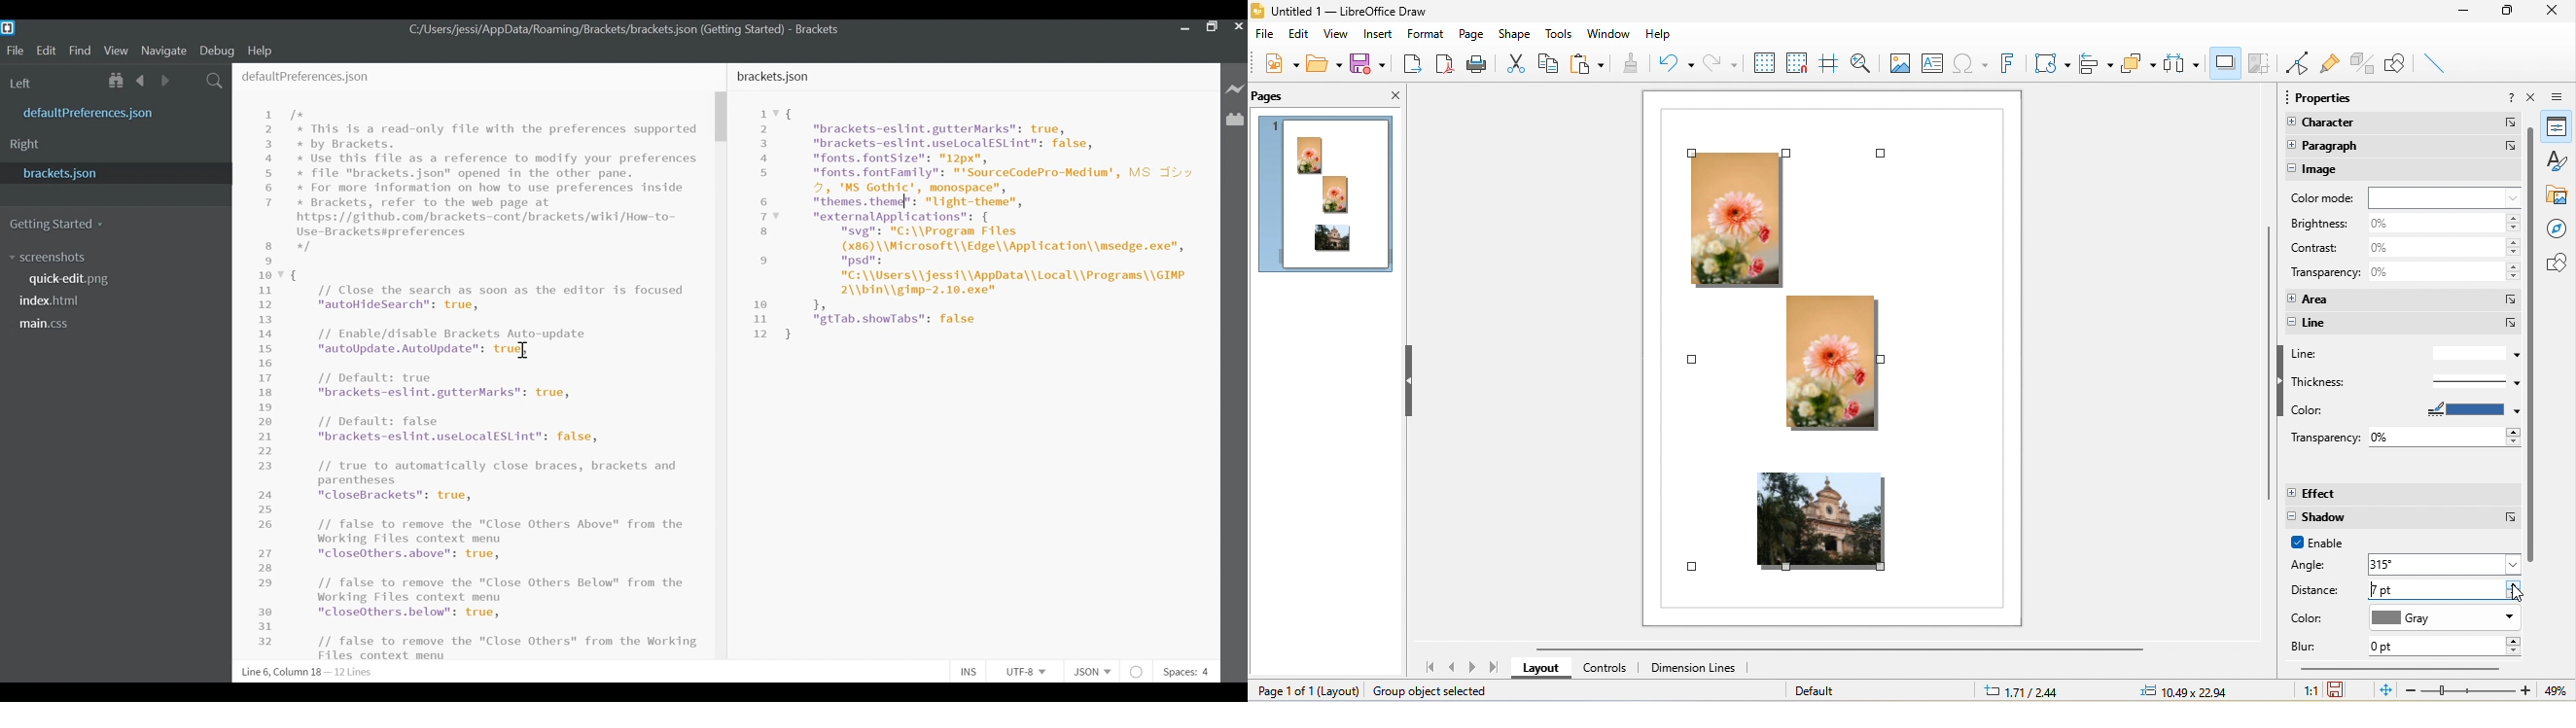 This screenshot has height=728, width=2576. What do you see at coordinates (1278, 66) in the screenshot?
I see `new` at bounding box center [1278, 66].